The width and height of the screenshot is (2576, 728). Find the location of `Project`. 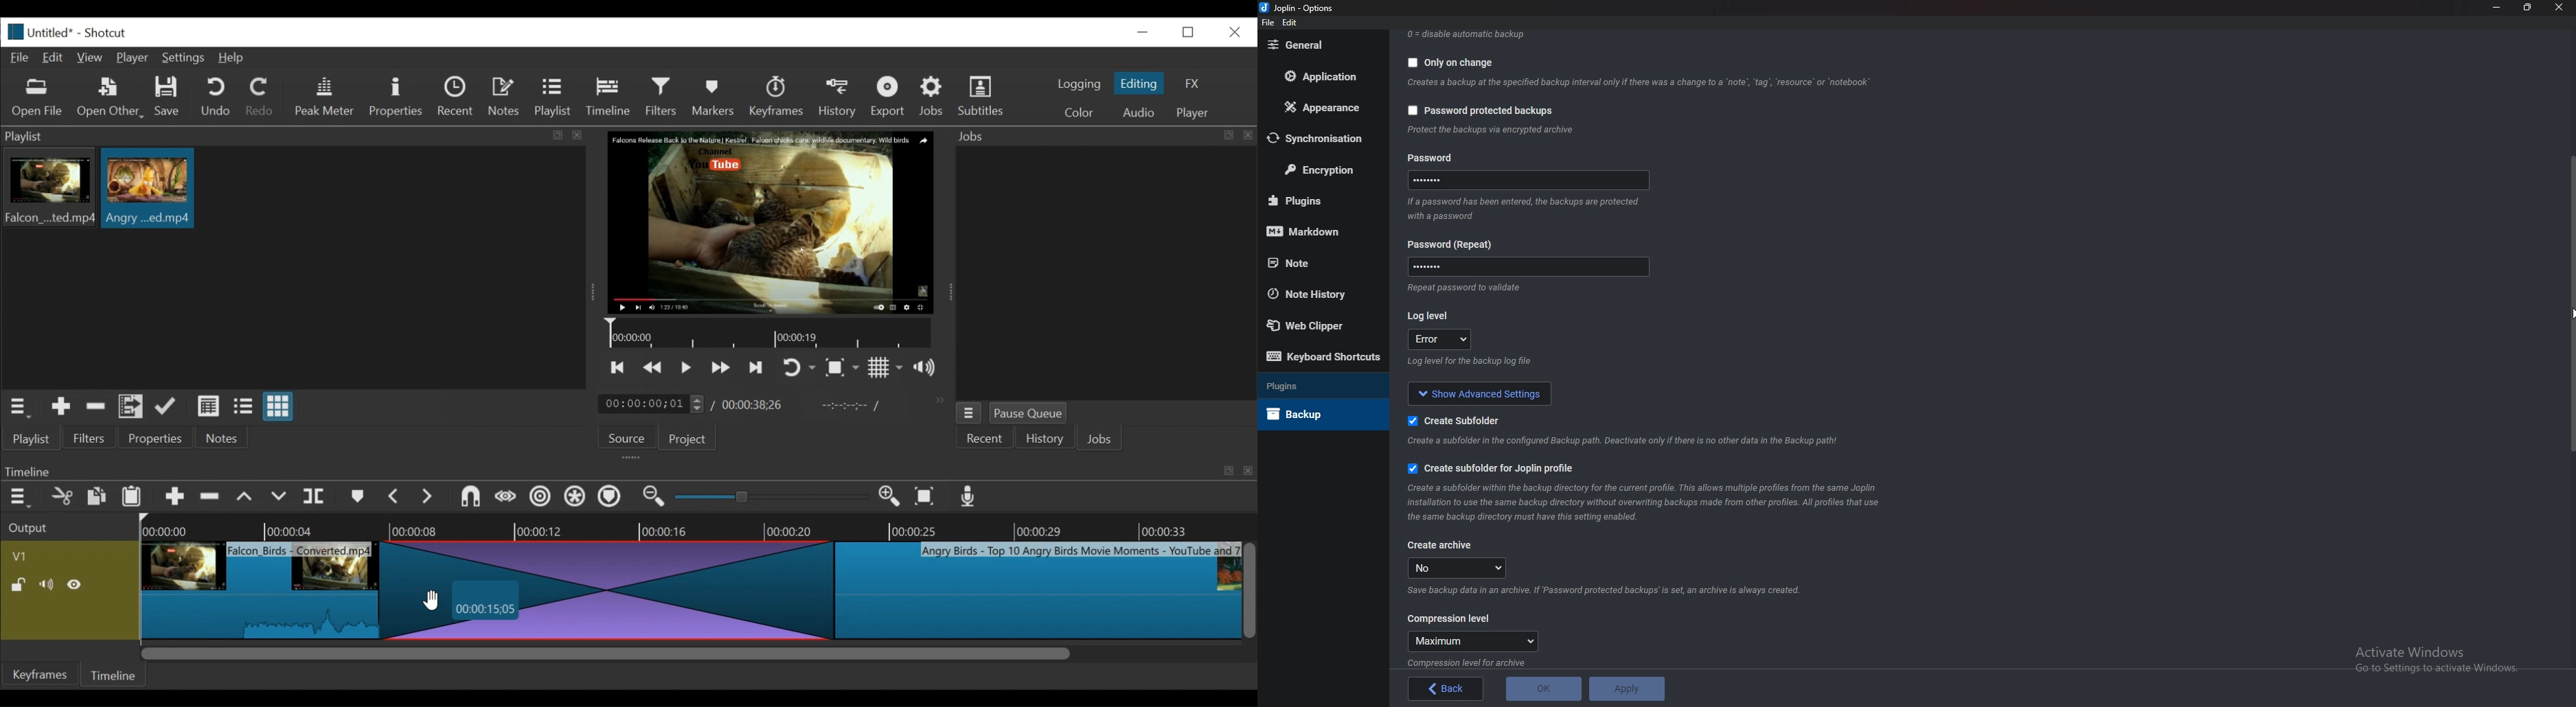

Project is located at coordinates (685, 440).